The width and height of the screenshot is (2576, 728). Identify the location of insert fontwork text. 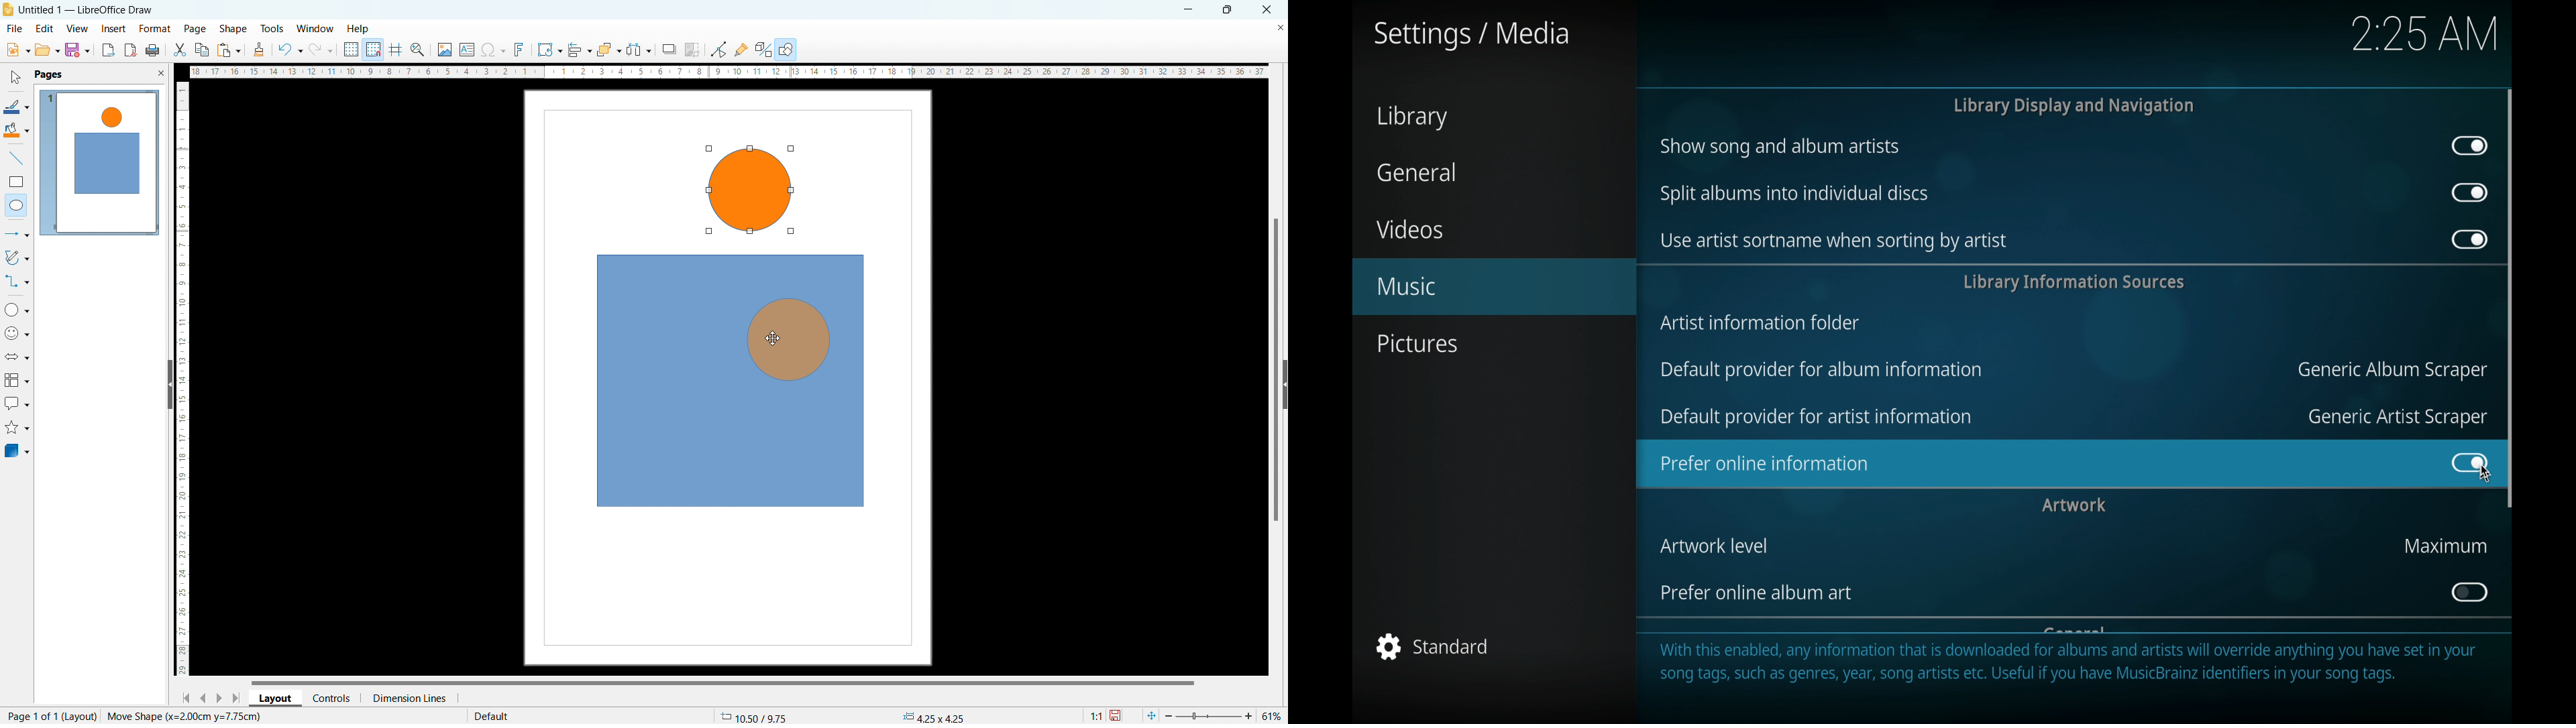
(519, 48).